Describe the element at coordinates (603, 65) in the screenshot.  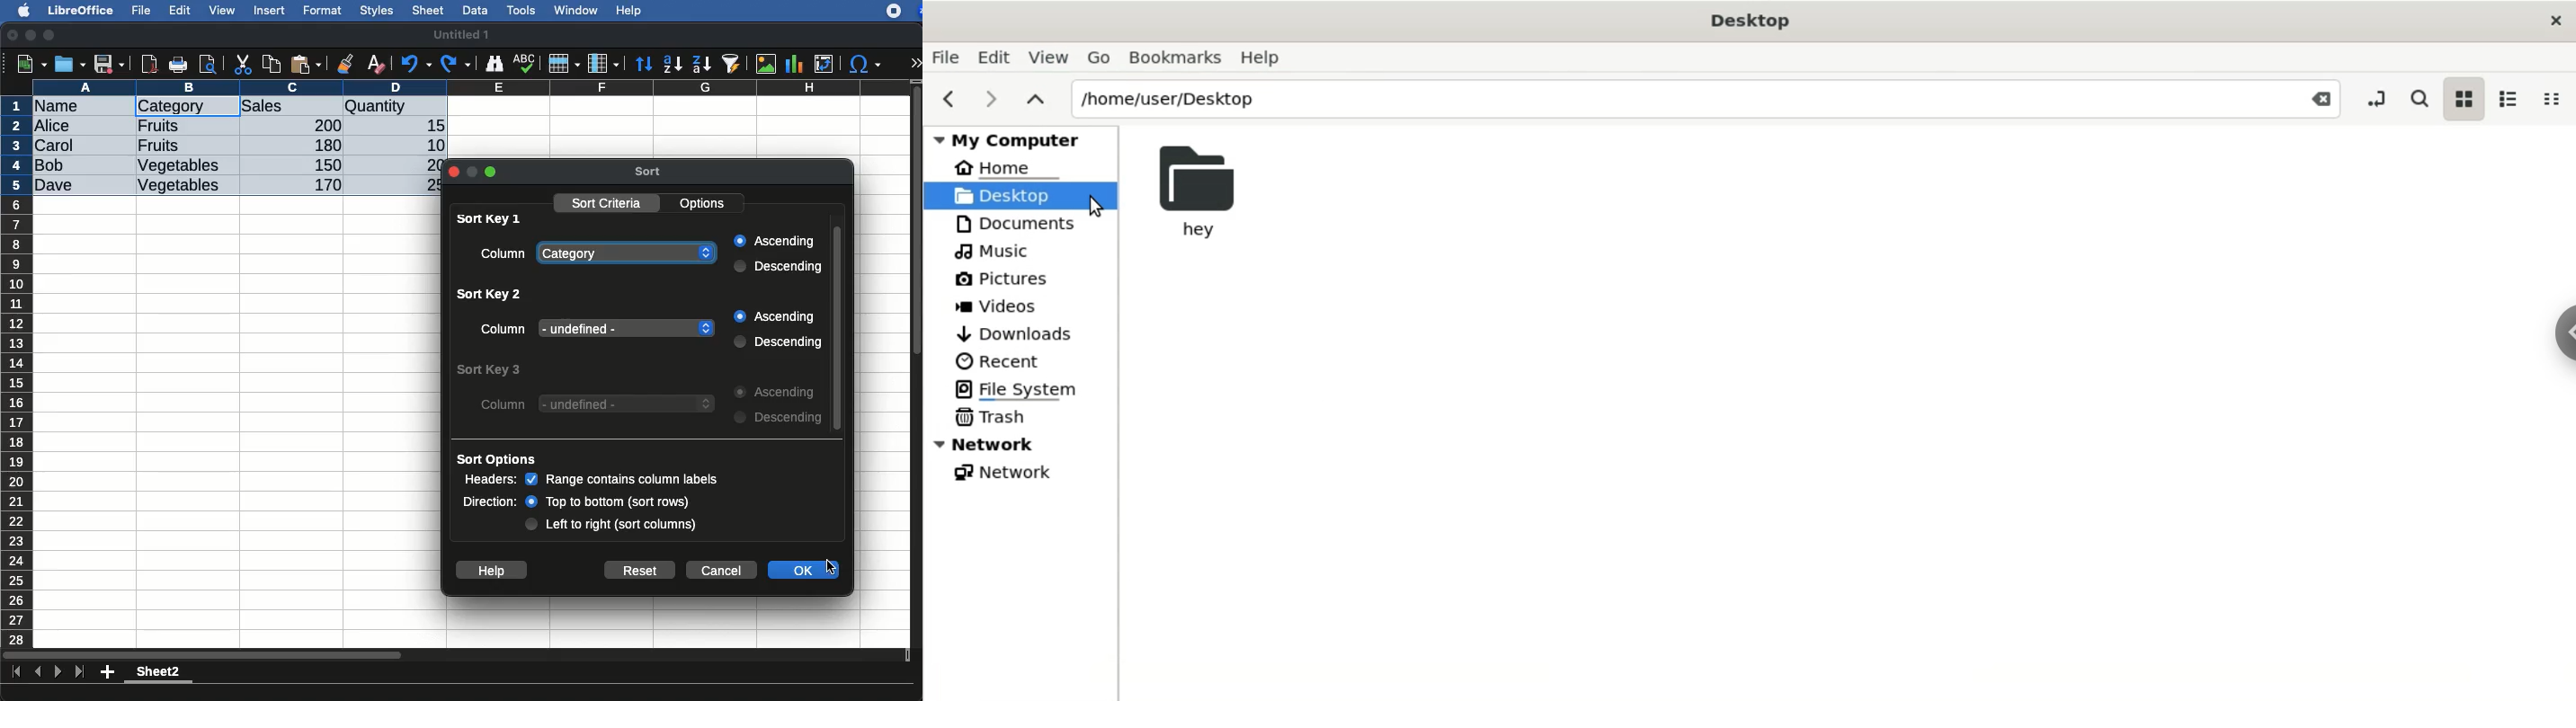
I see `column` at that location.